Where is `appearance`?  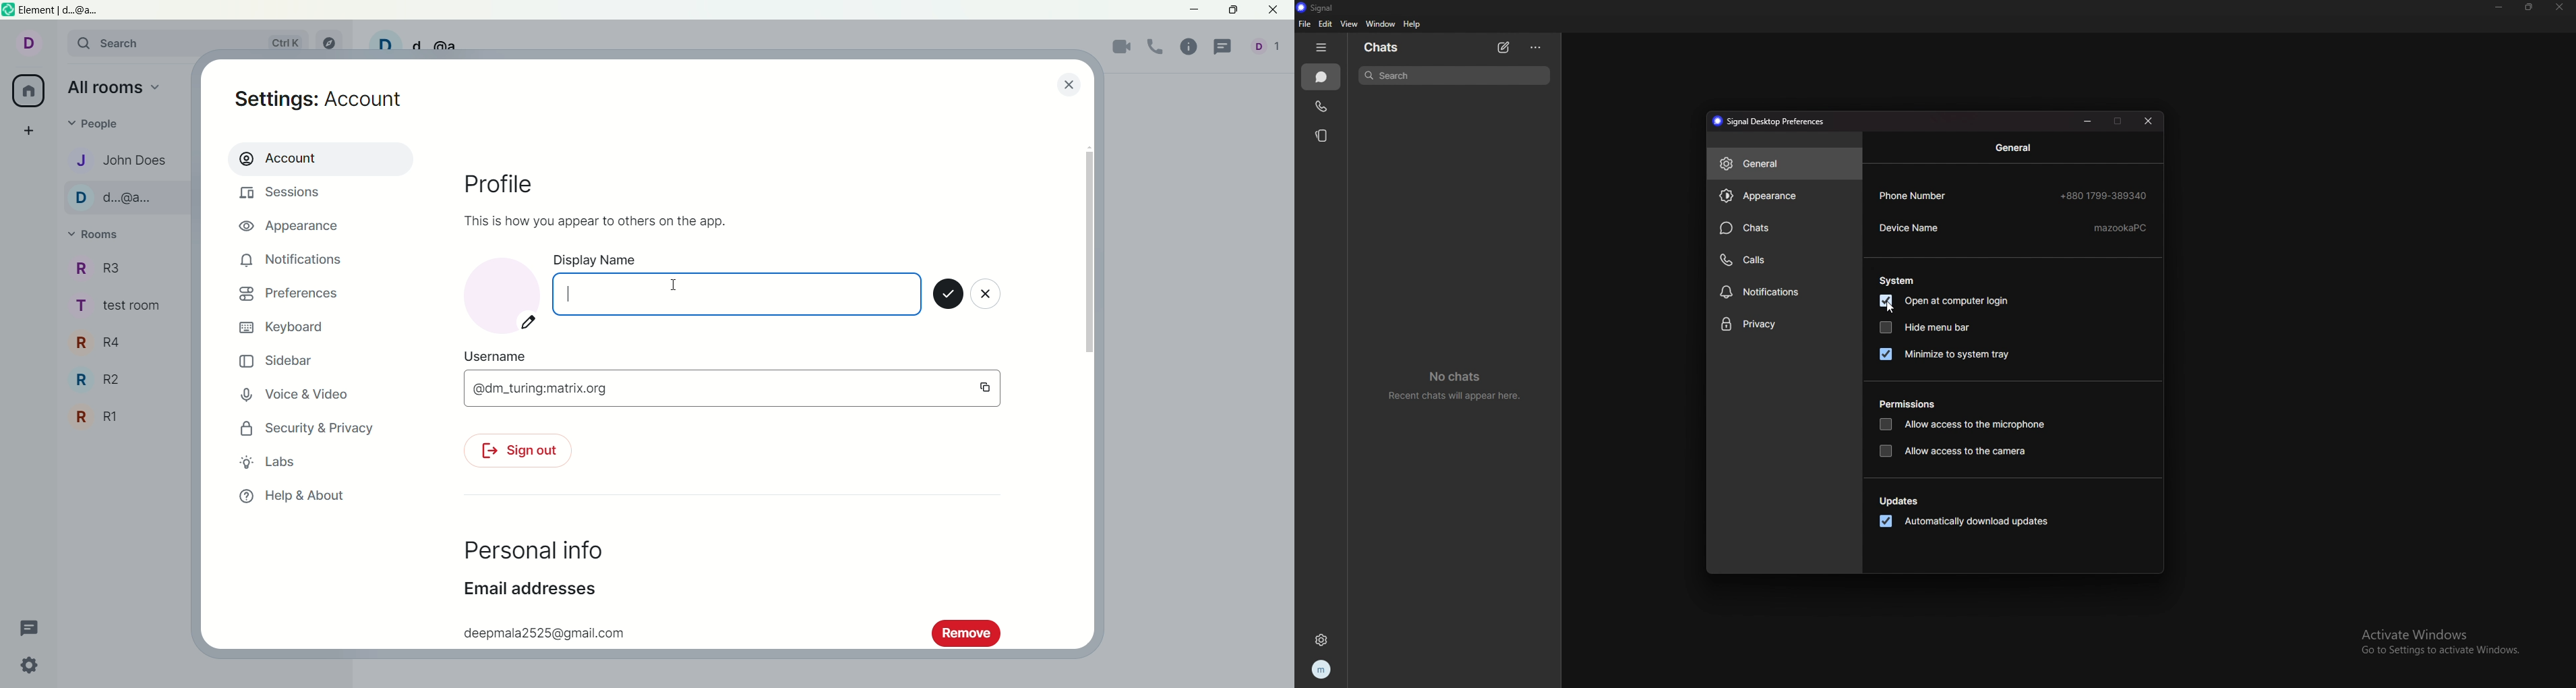 appearance is located at coordinates (295, 228).